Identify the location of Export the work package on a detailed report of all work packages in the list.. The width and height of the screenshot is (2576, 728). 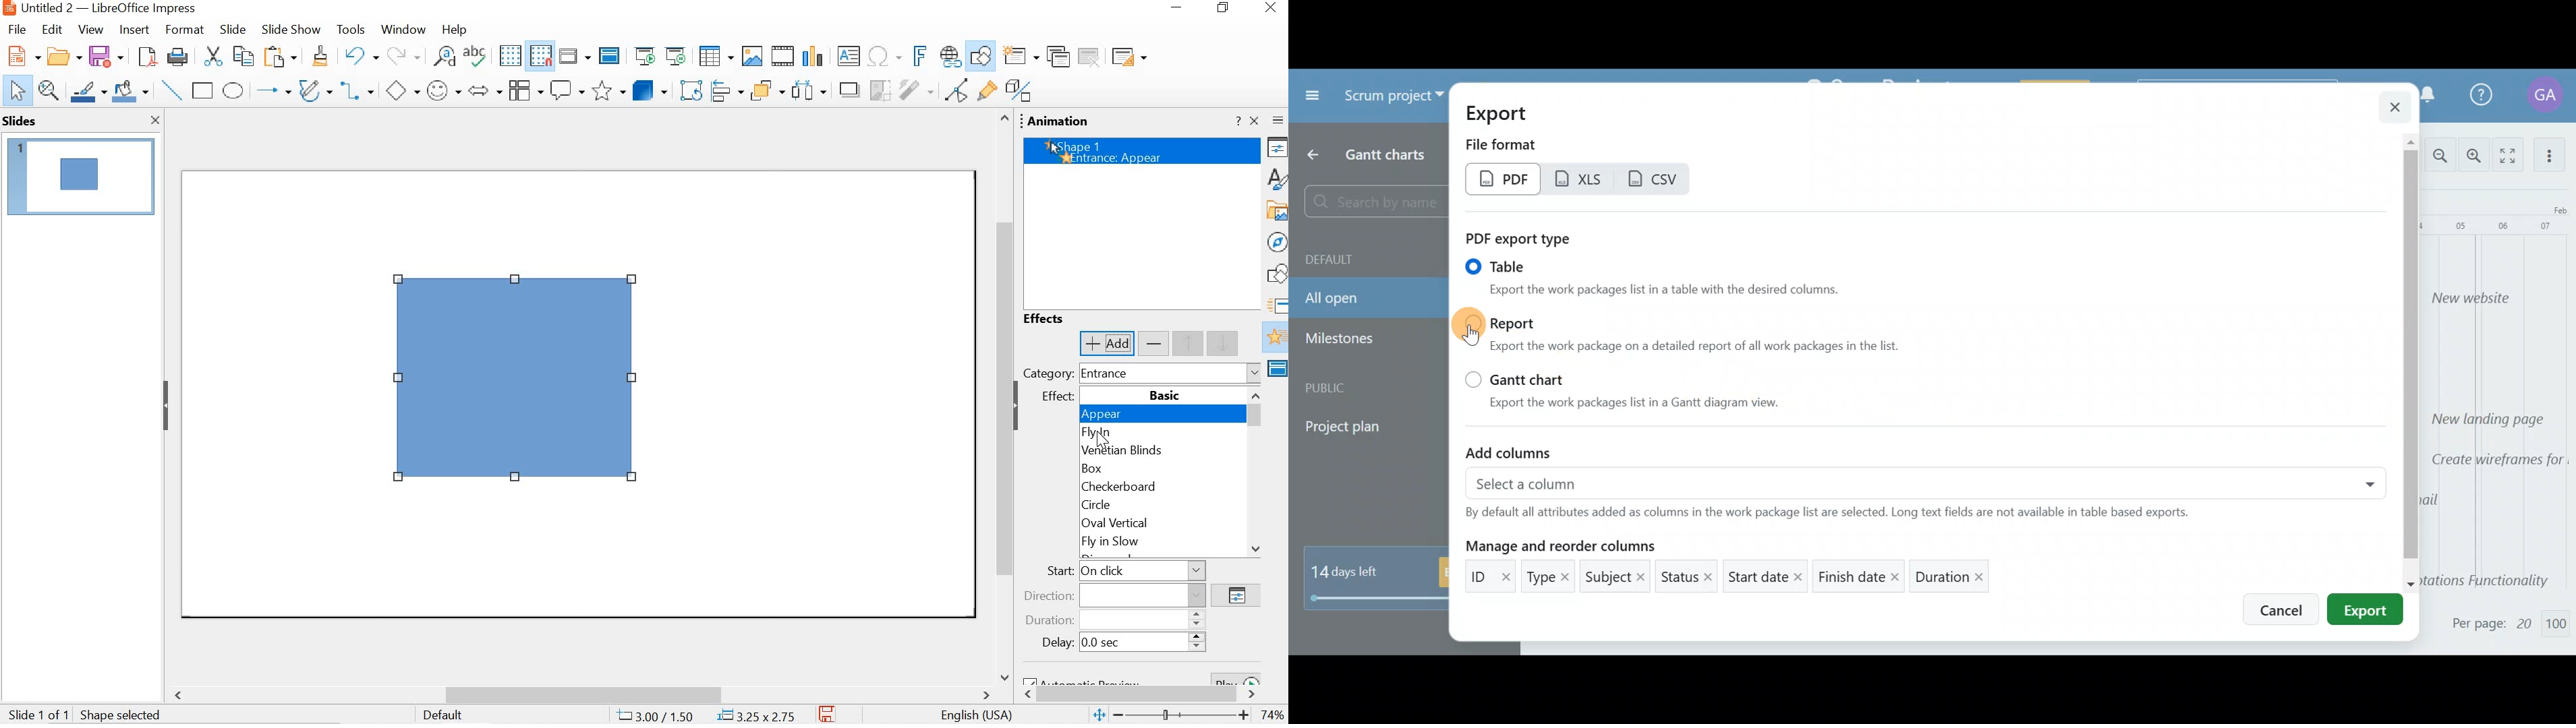
(1700, 351).